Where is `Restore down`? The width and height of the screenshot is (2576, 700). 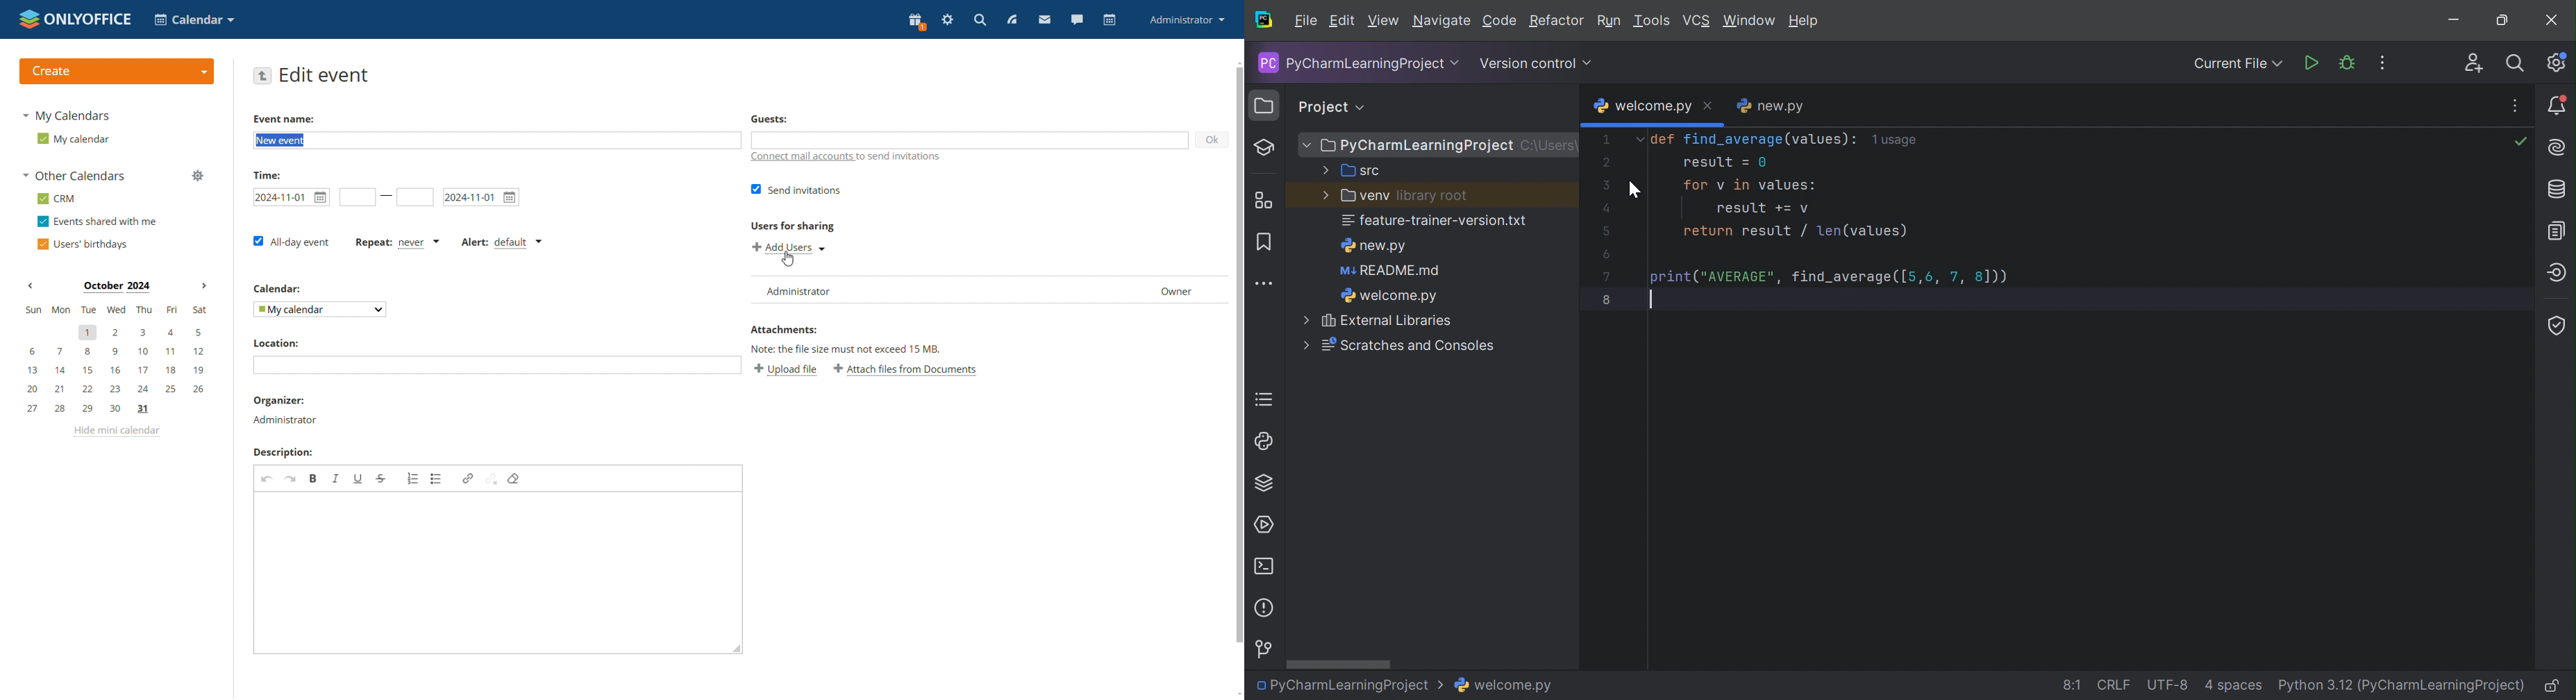
Restore down is located at coordinates (2501, 22).